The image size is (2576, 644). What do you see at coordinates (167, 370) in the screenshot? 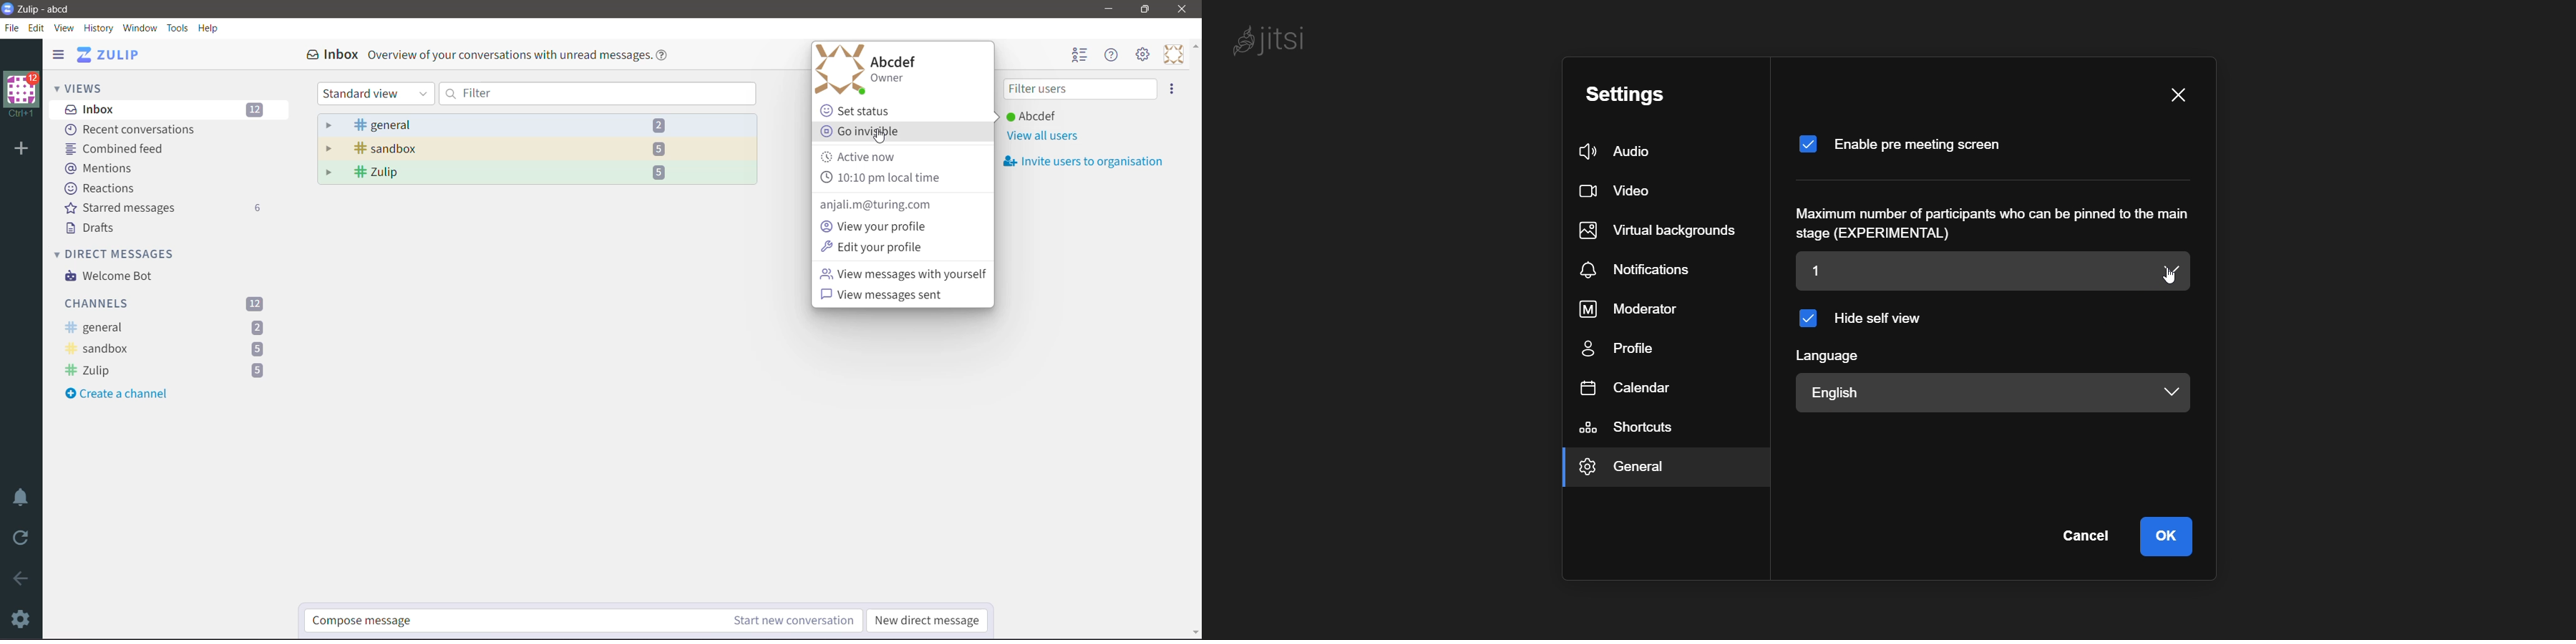
I see `Zulip - unread messages count` at bounding box center [167, 370].